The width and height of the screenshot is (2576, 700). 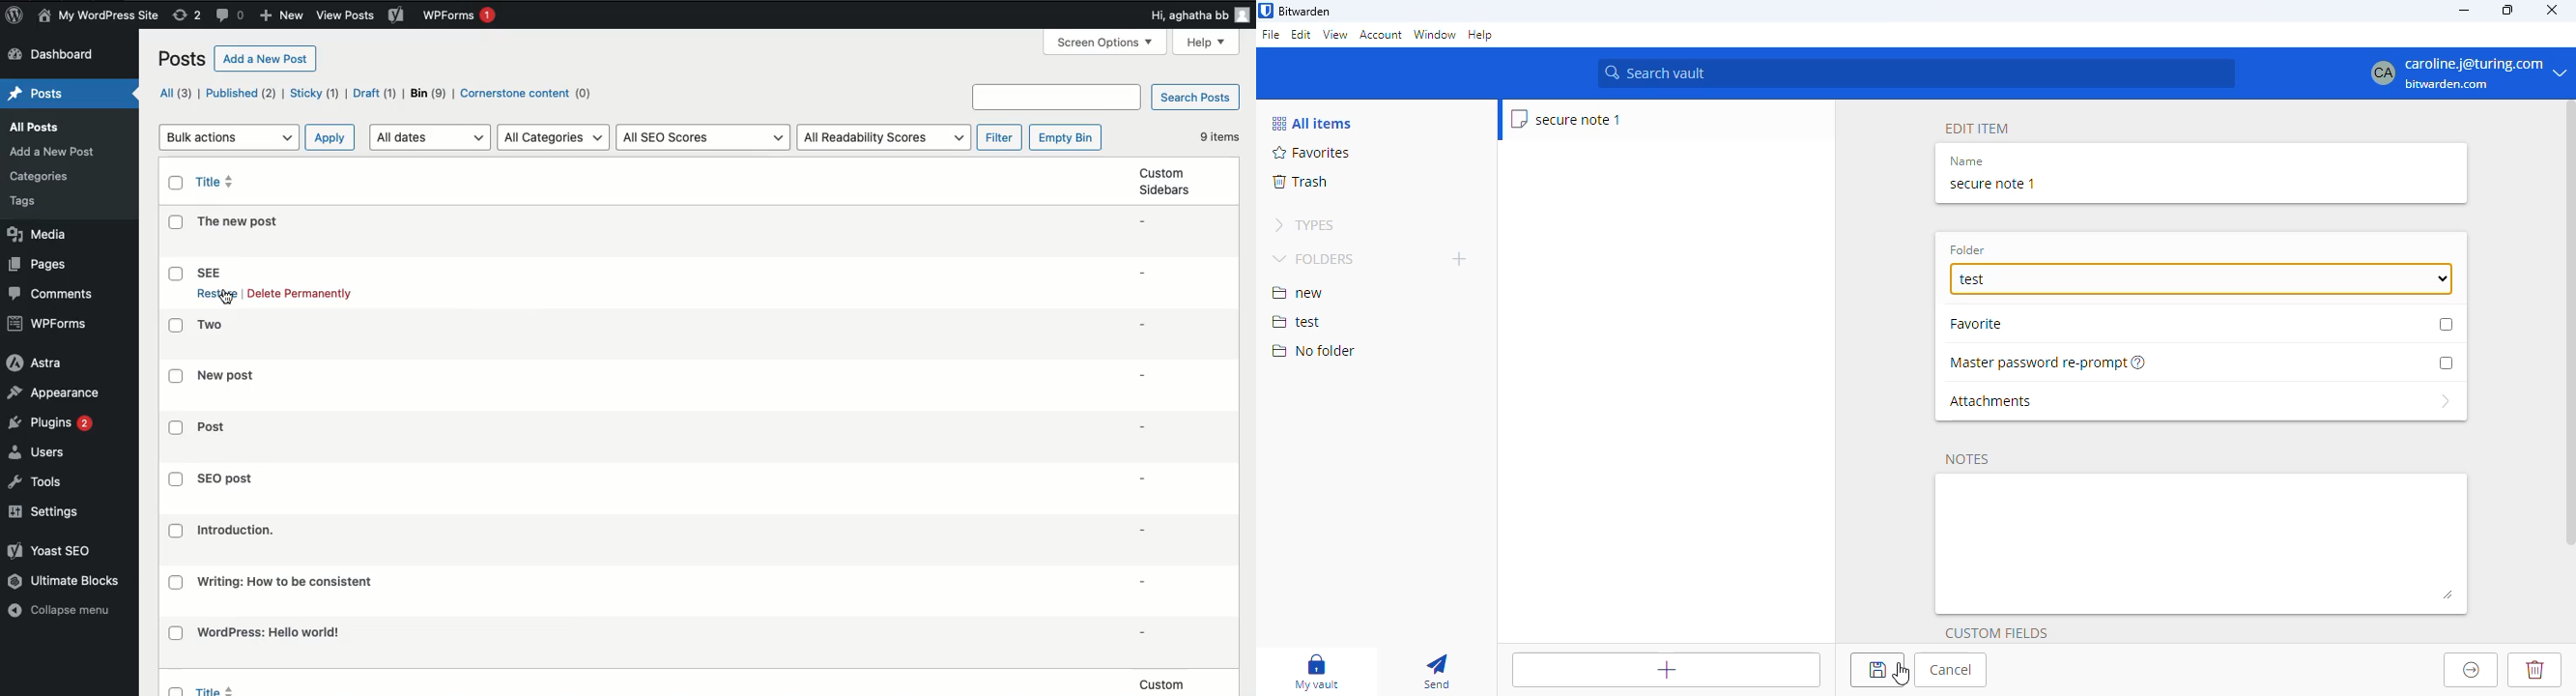 What do you see at coordinates (189, 16) in the screenshot?
I see `Revisions` at bounding box center [189, 16].